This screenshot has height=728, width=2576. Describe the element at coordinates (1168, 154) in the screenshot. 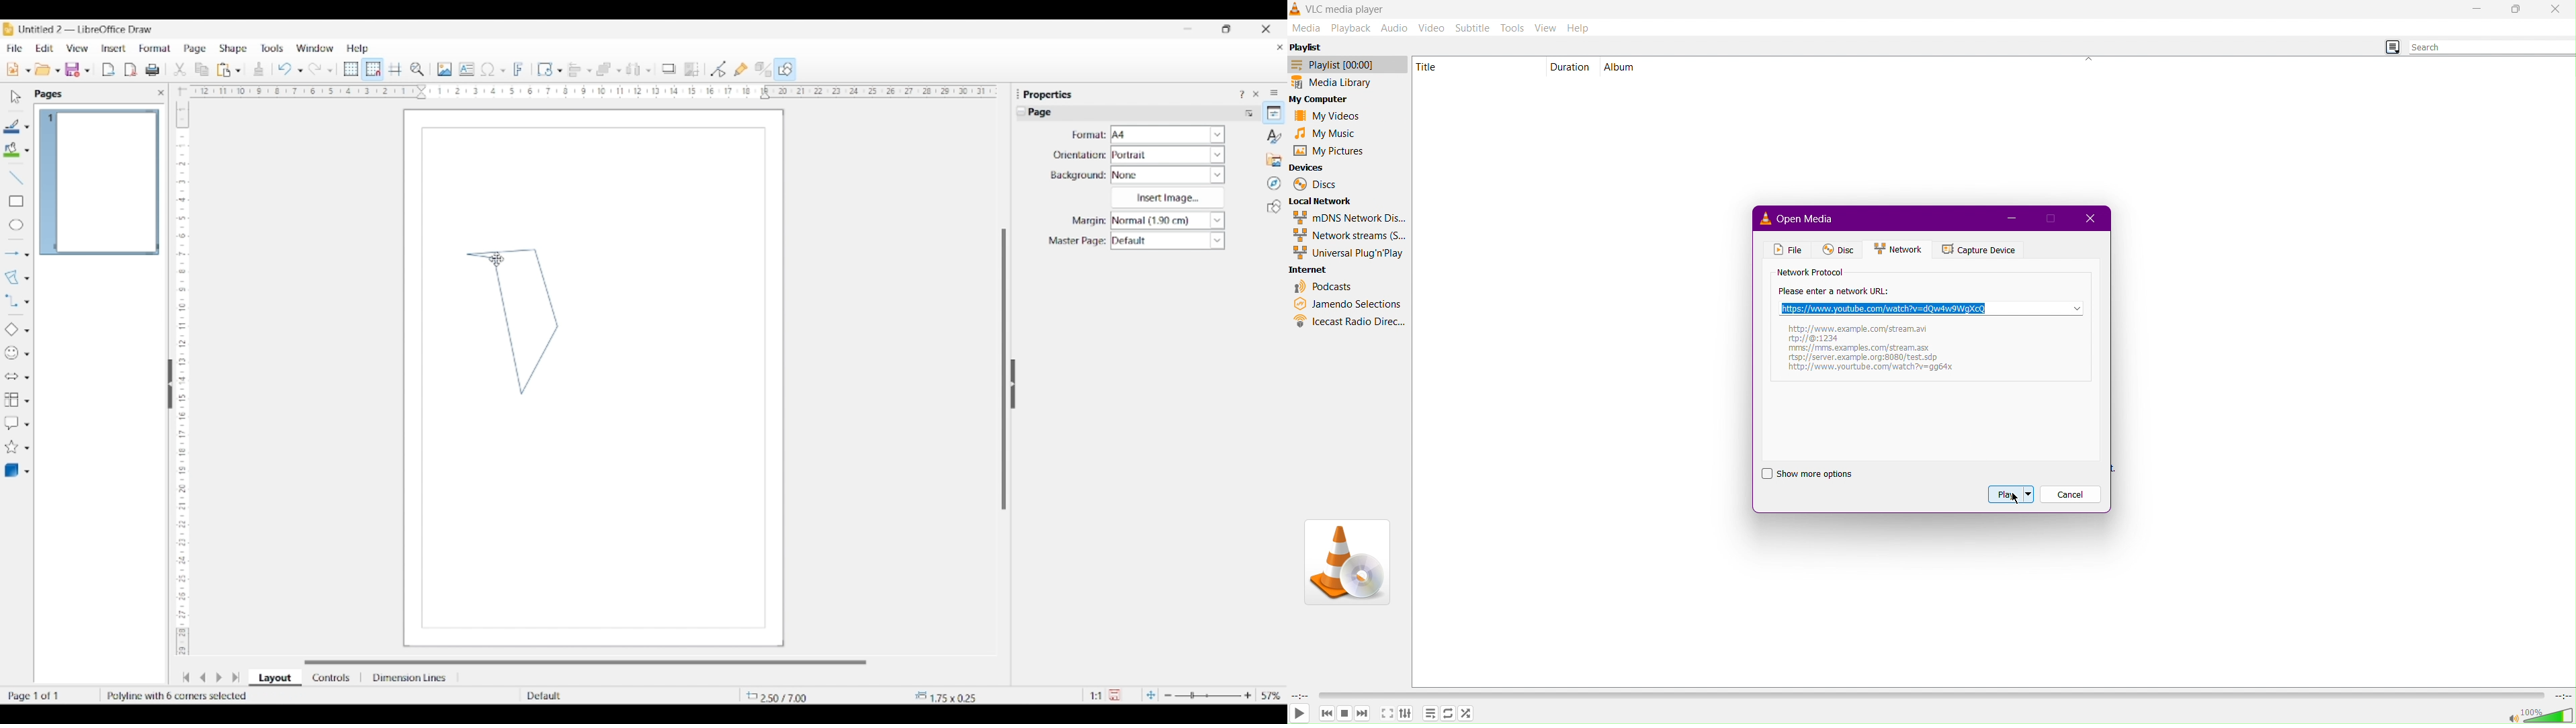

I see `Orientation options` at that location.